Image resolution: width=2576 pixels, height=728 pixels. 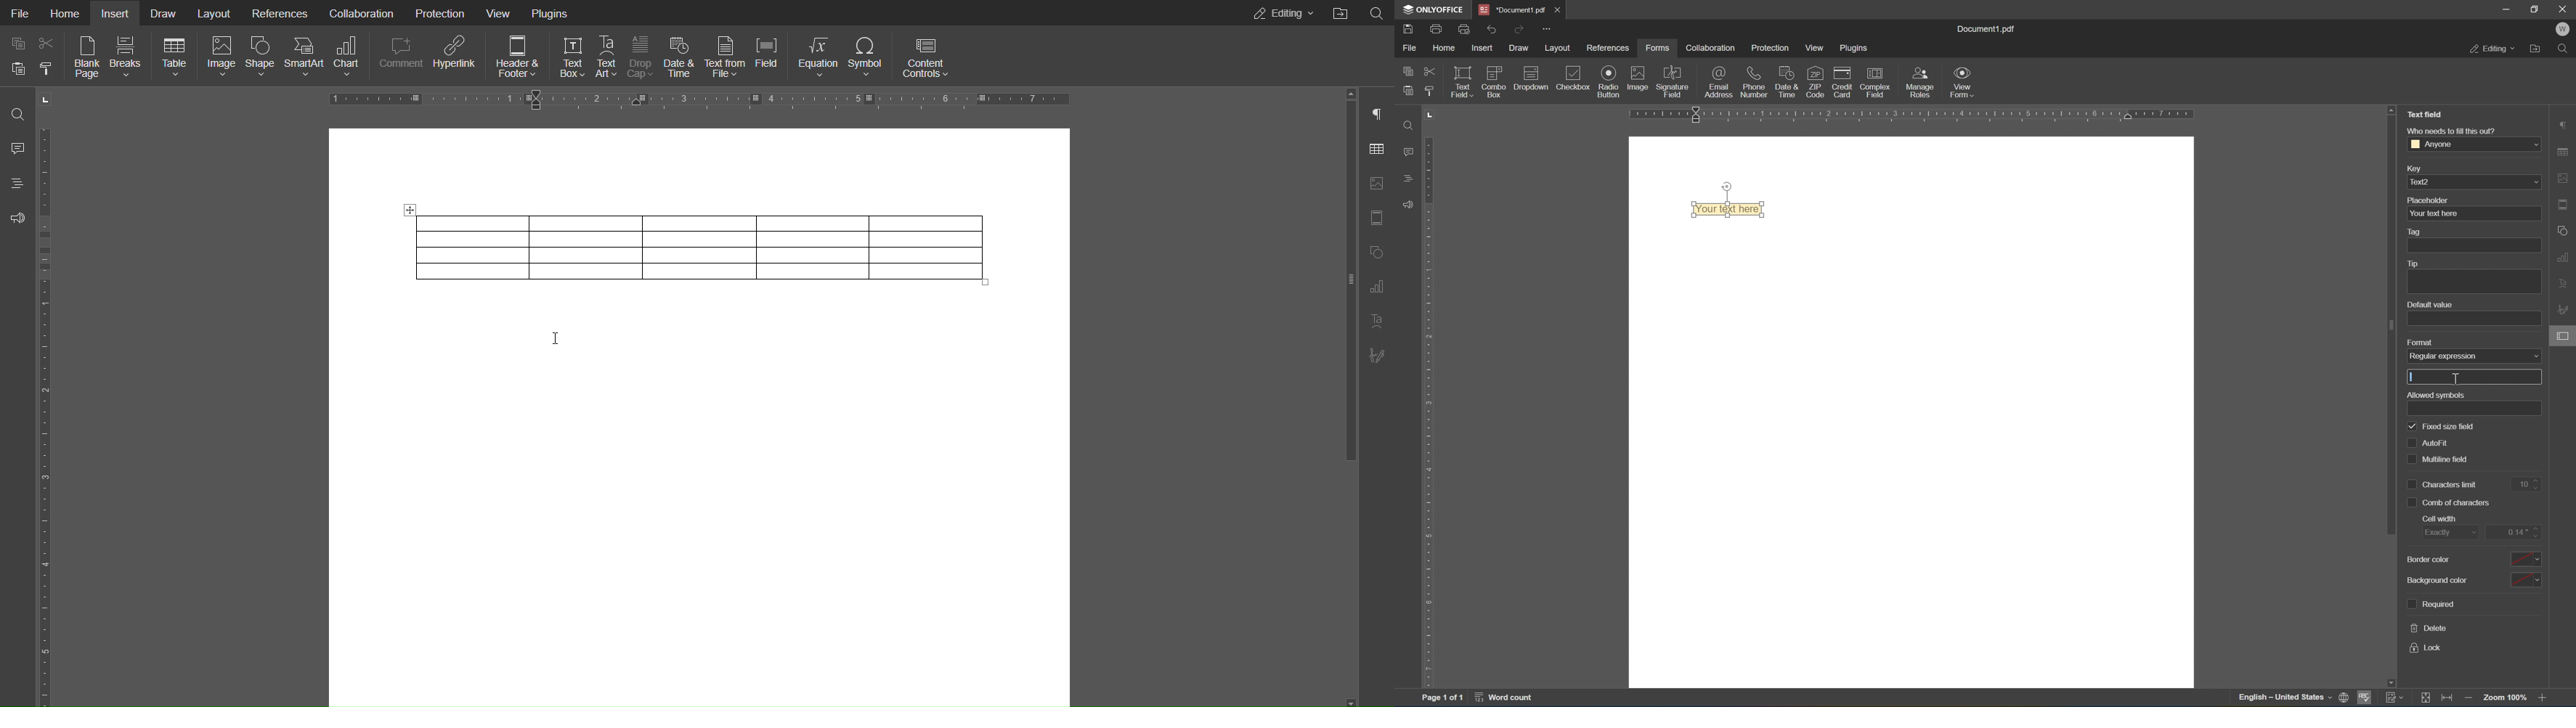 I want to click on Symbol, so click(x=870, y=57).